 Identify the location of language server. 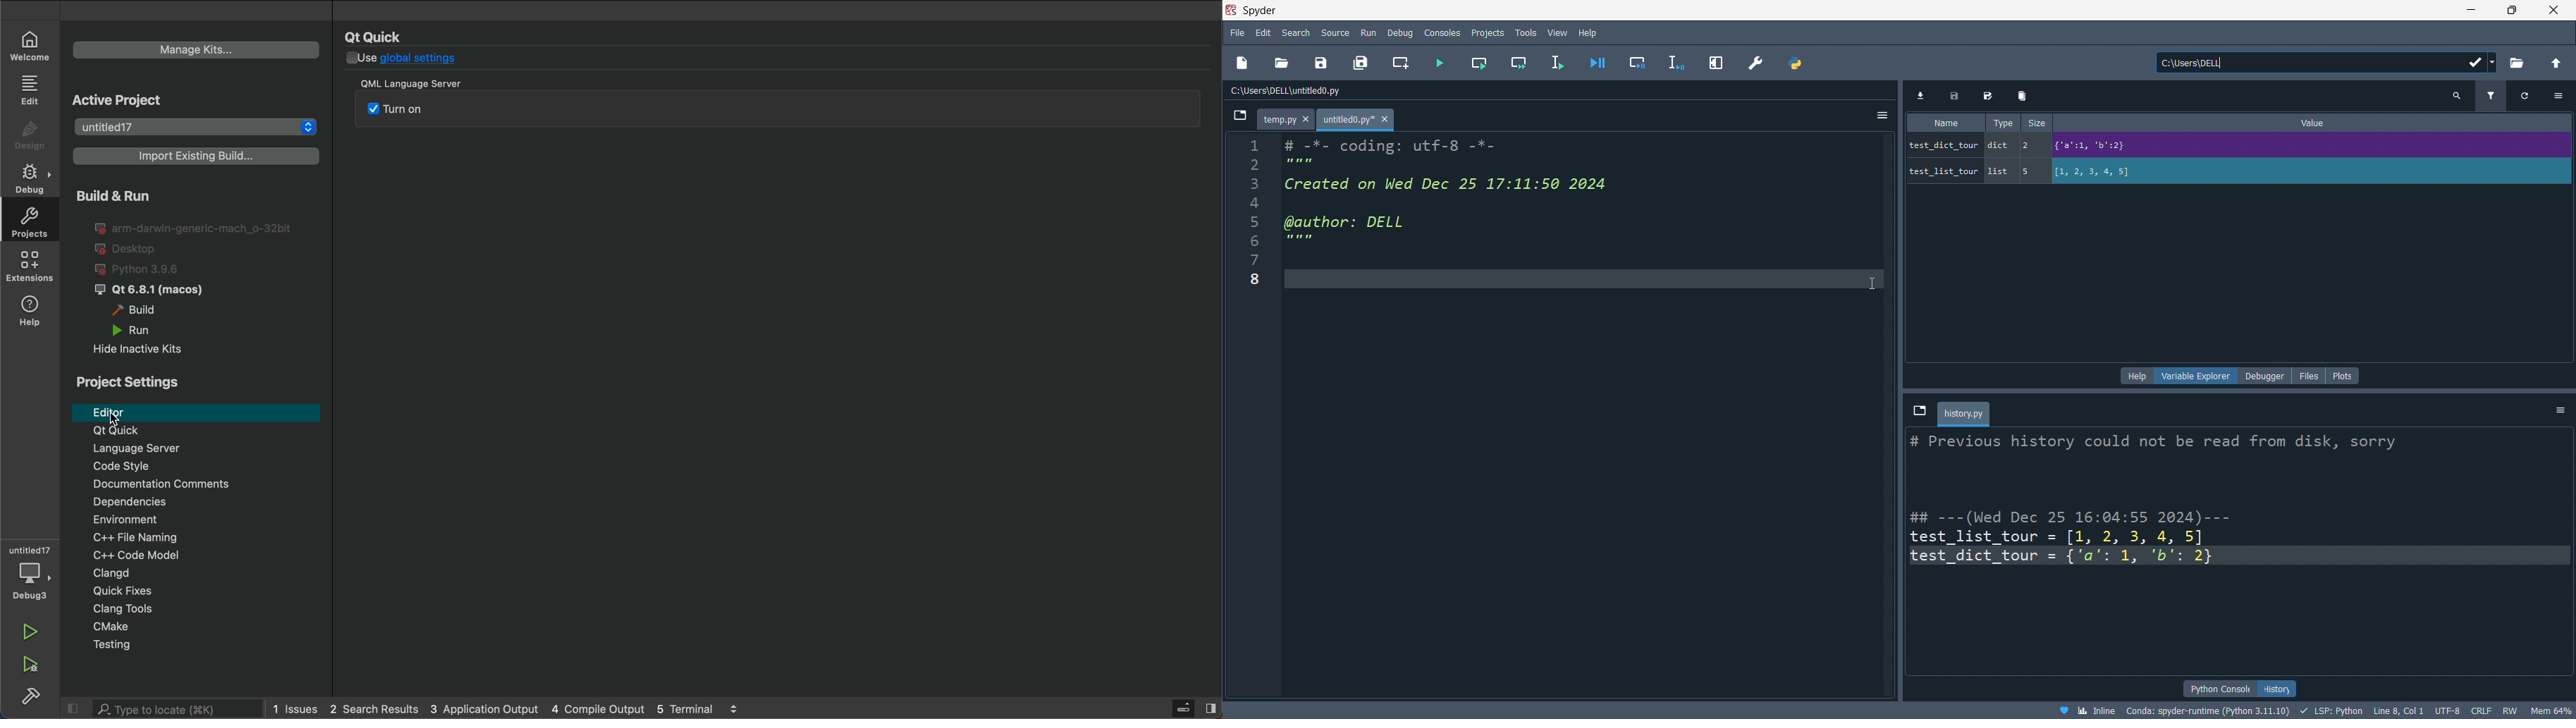
(185, 449).